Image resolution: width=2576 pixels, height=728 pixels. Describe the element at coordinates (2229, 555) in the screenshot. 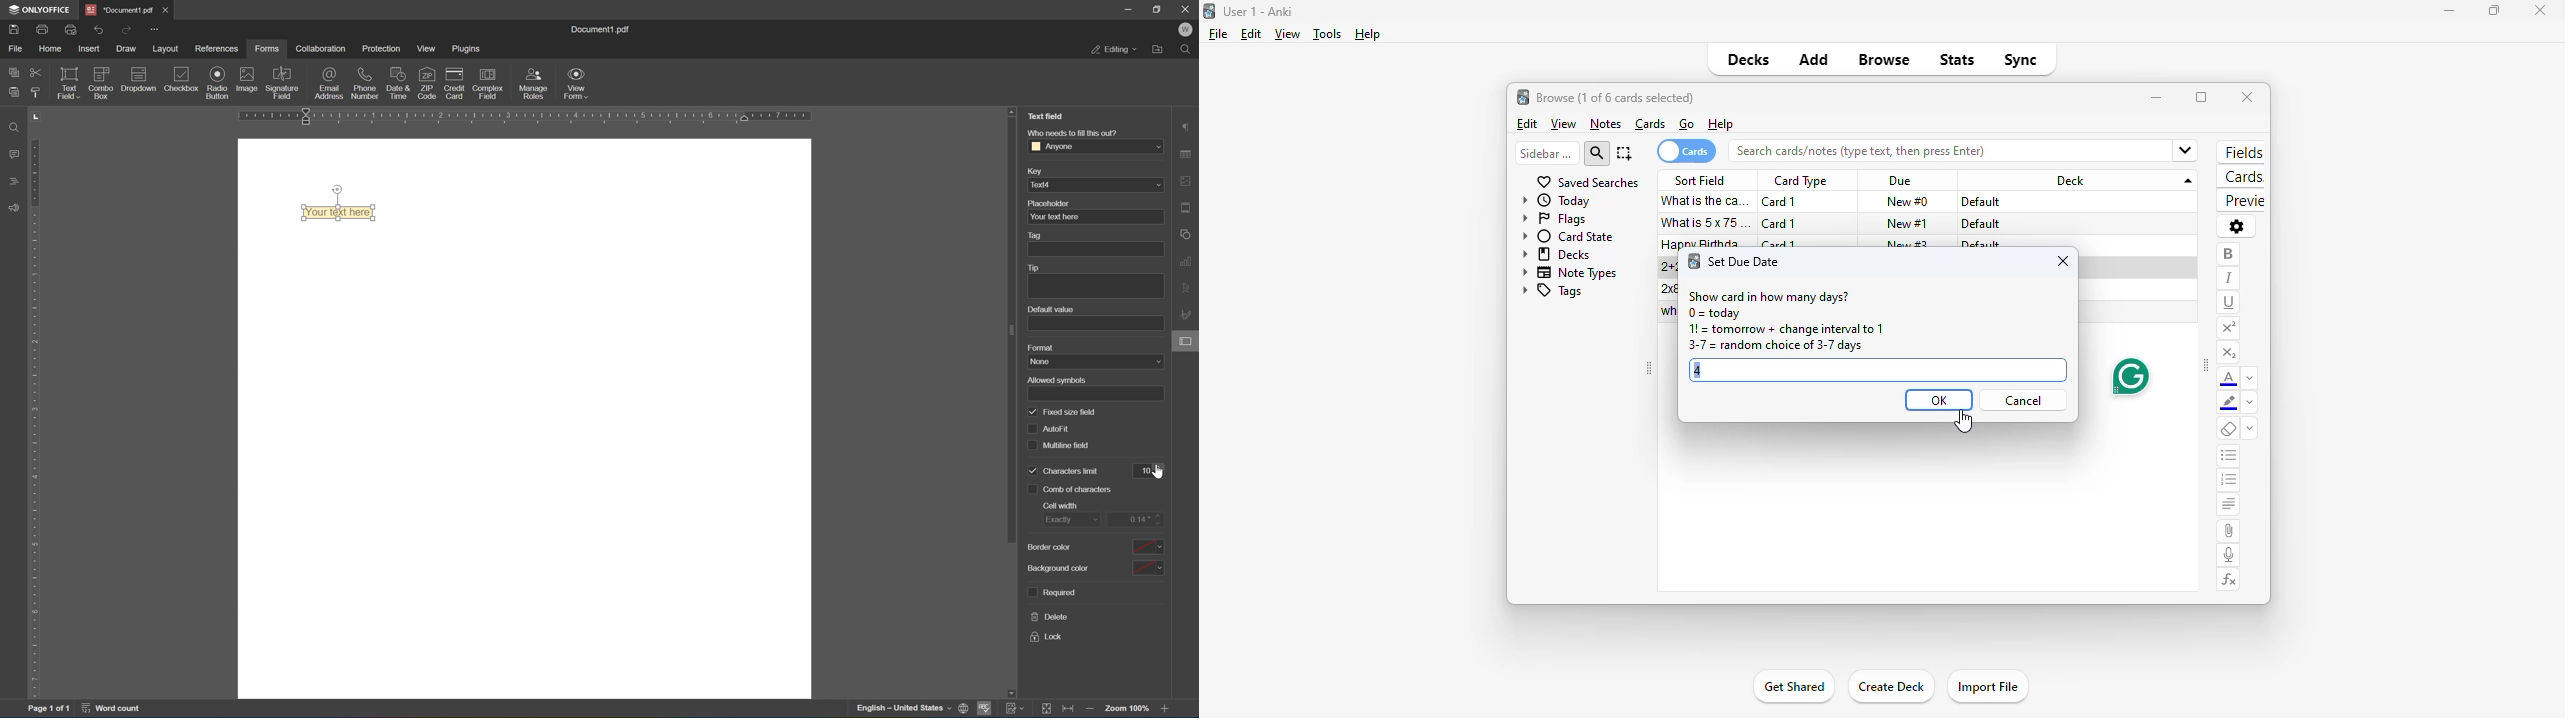

I see `record audio` at that location.